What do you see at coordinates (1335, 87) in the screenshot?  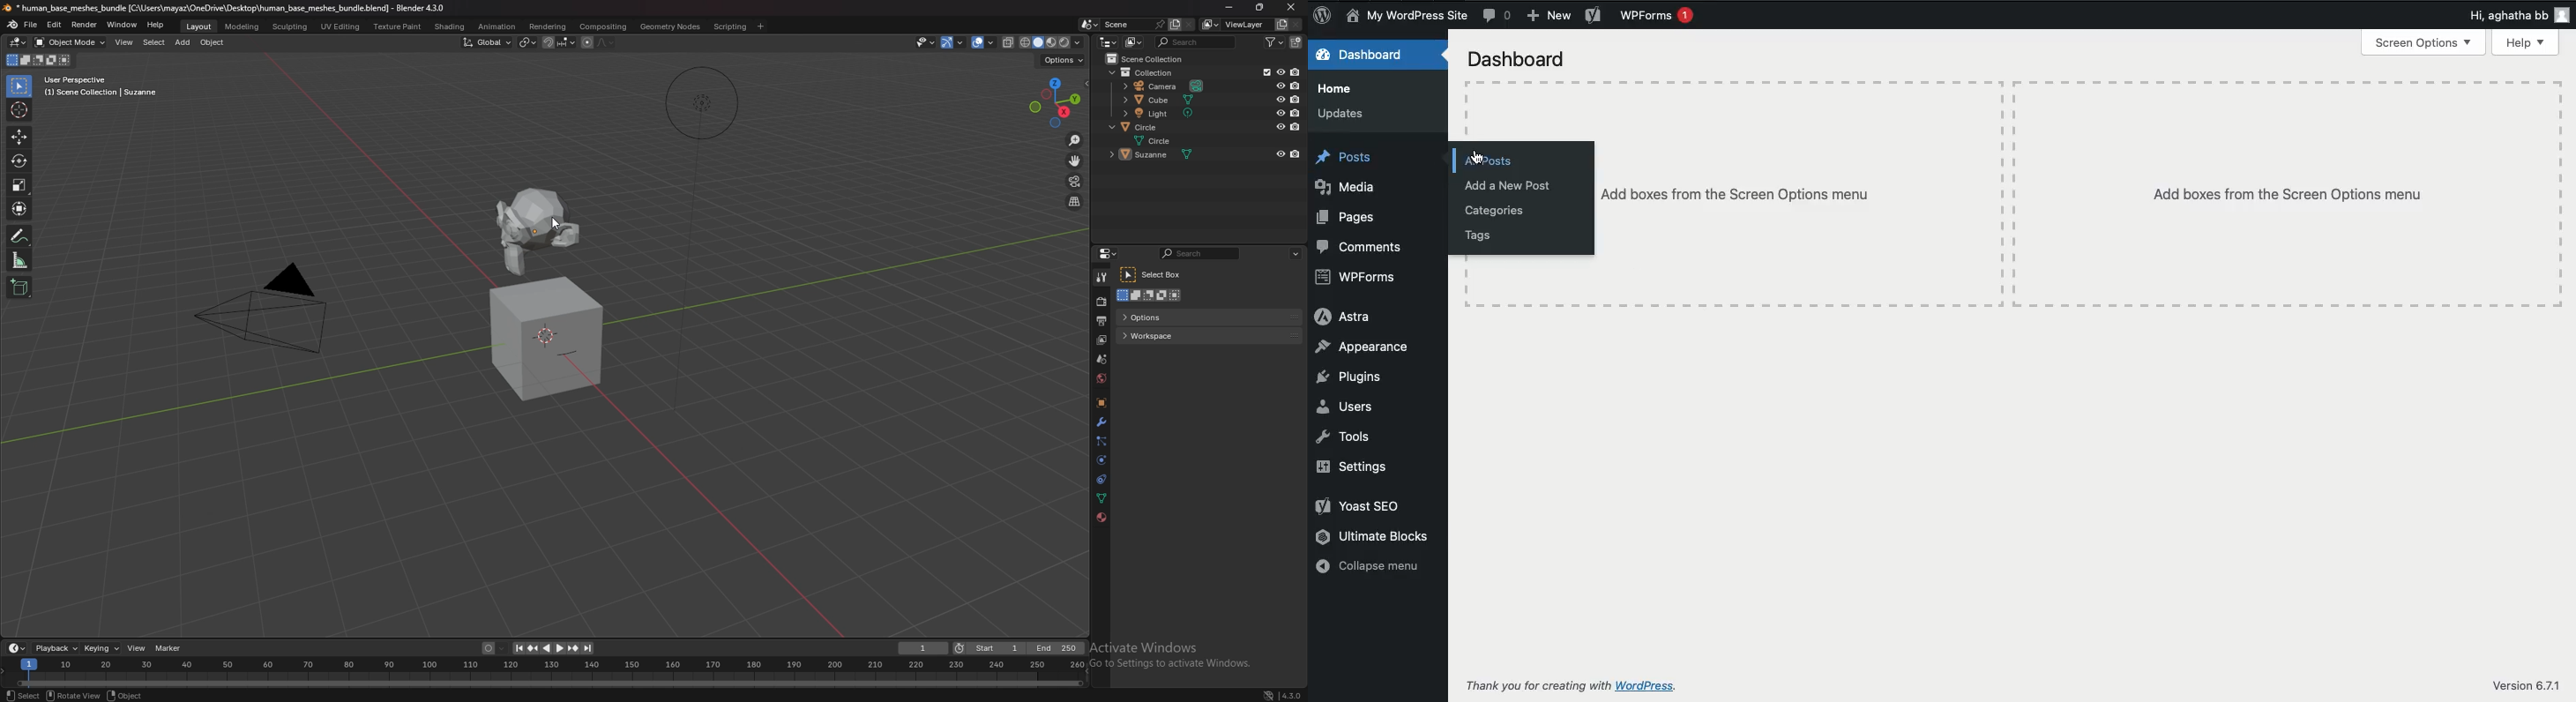 I see `Home` at bounding box center [1335, 87].